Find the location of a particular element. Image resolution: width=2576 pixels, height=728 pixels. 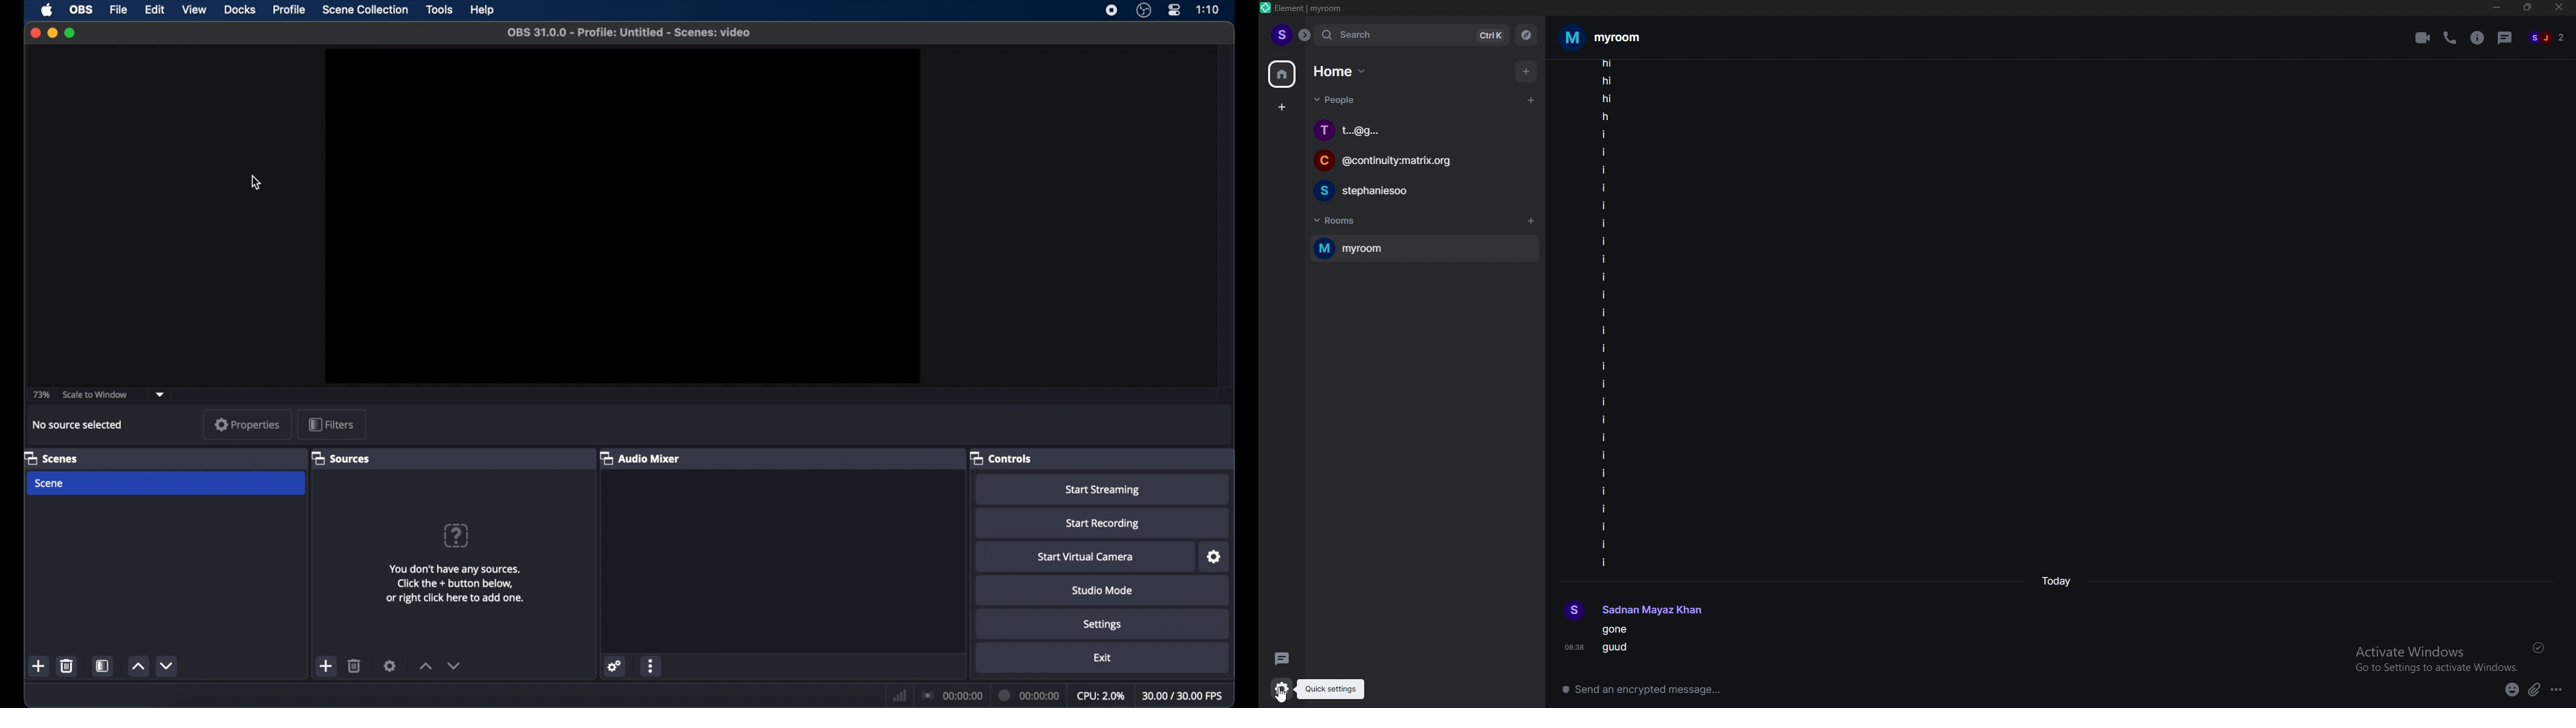

no source selected is located at coordinates (78, 424).